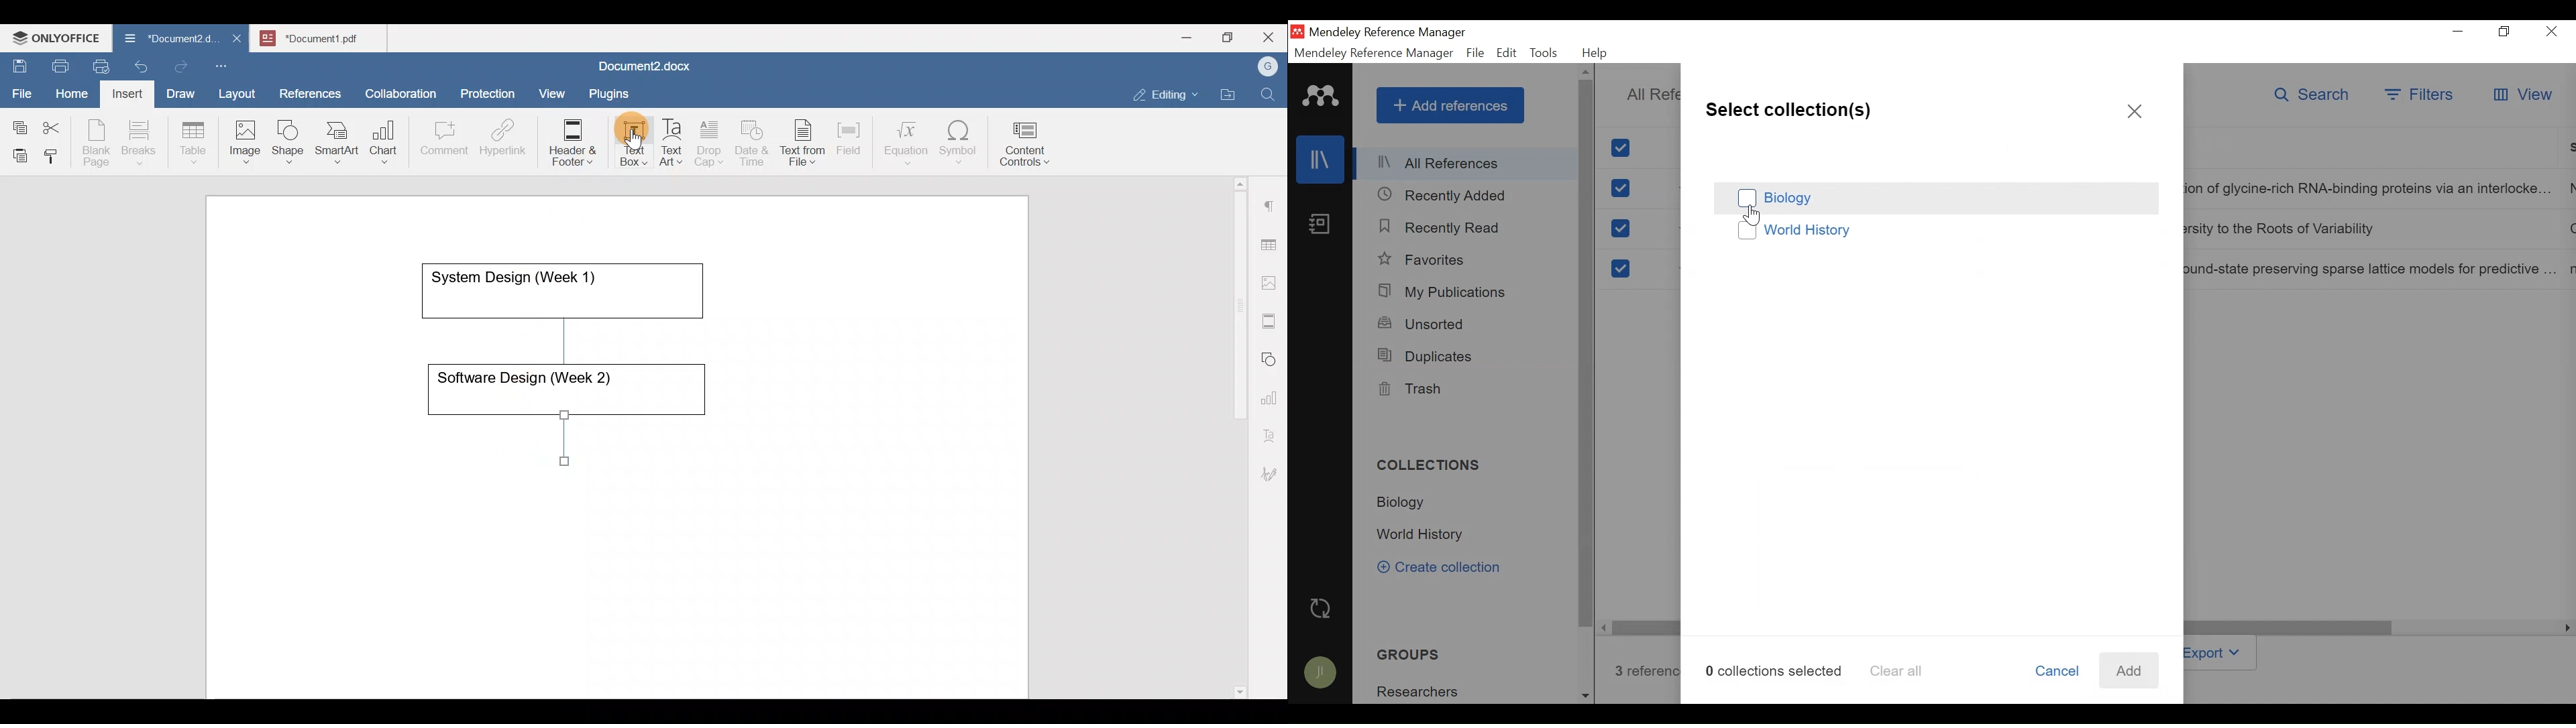 The height and width of the screenshot is (728, 2576). What do you see at coordinates (492, 92) in the screenshot?
I see `Protection` at bounding box center [492, 92].